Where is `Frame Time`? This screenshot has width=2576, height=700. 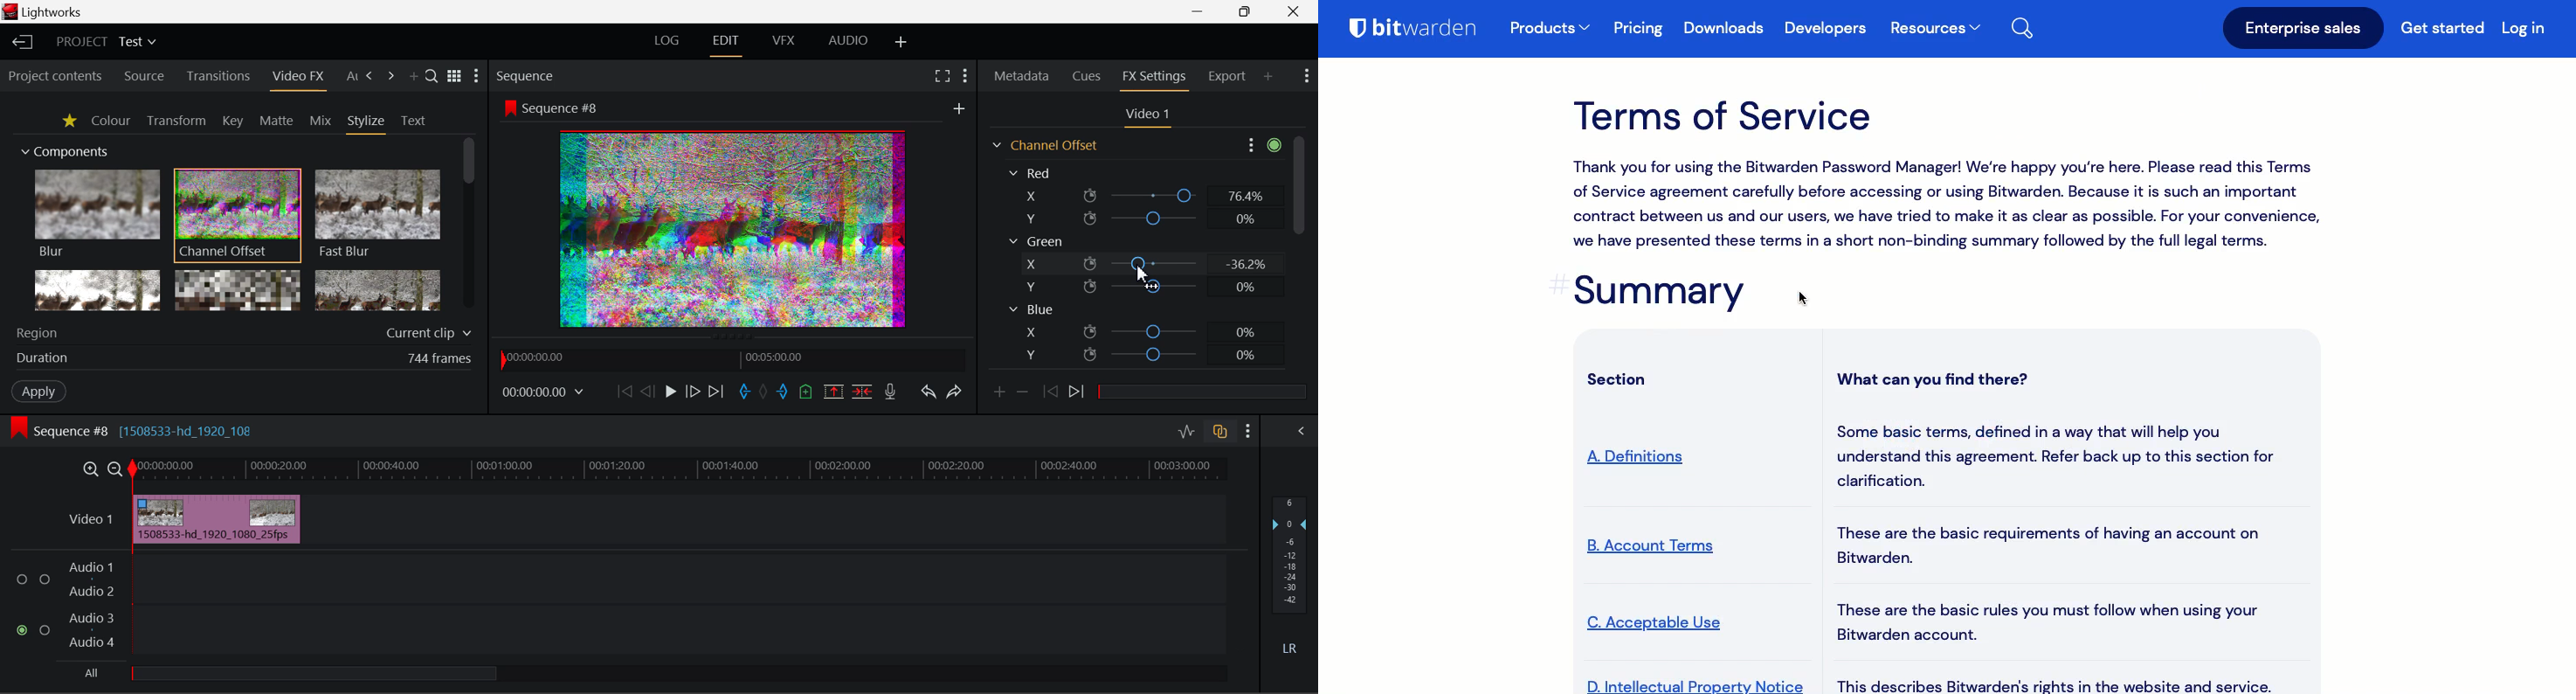
Frame Time is located at coordinates (543, 394).